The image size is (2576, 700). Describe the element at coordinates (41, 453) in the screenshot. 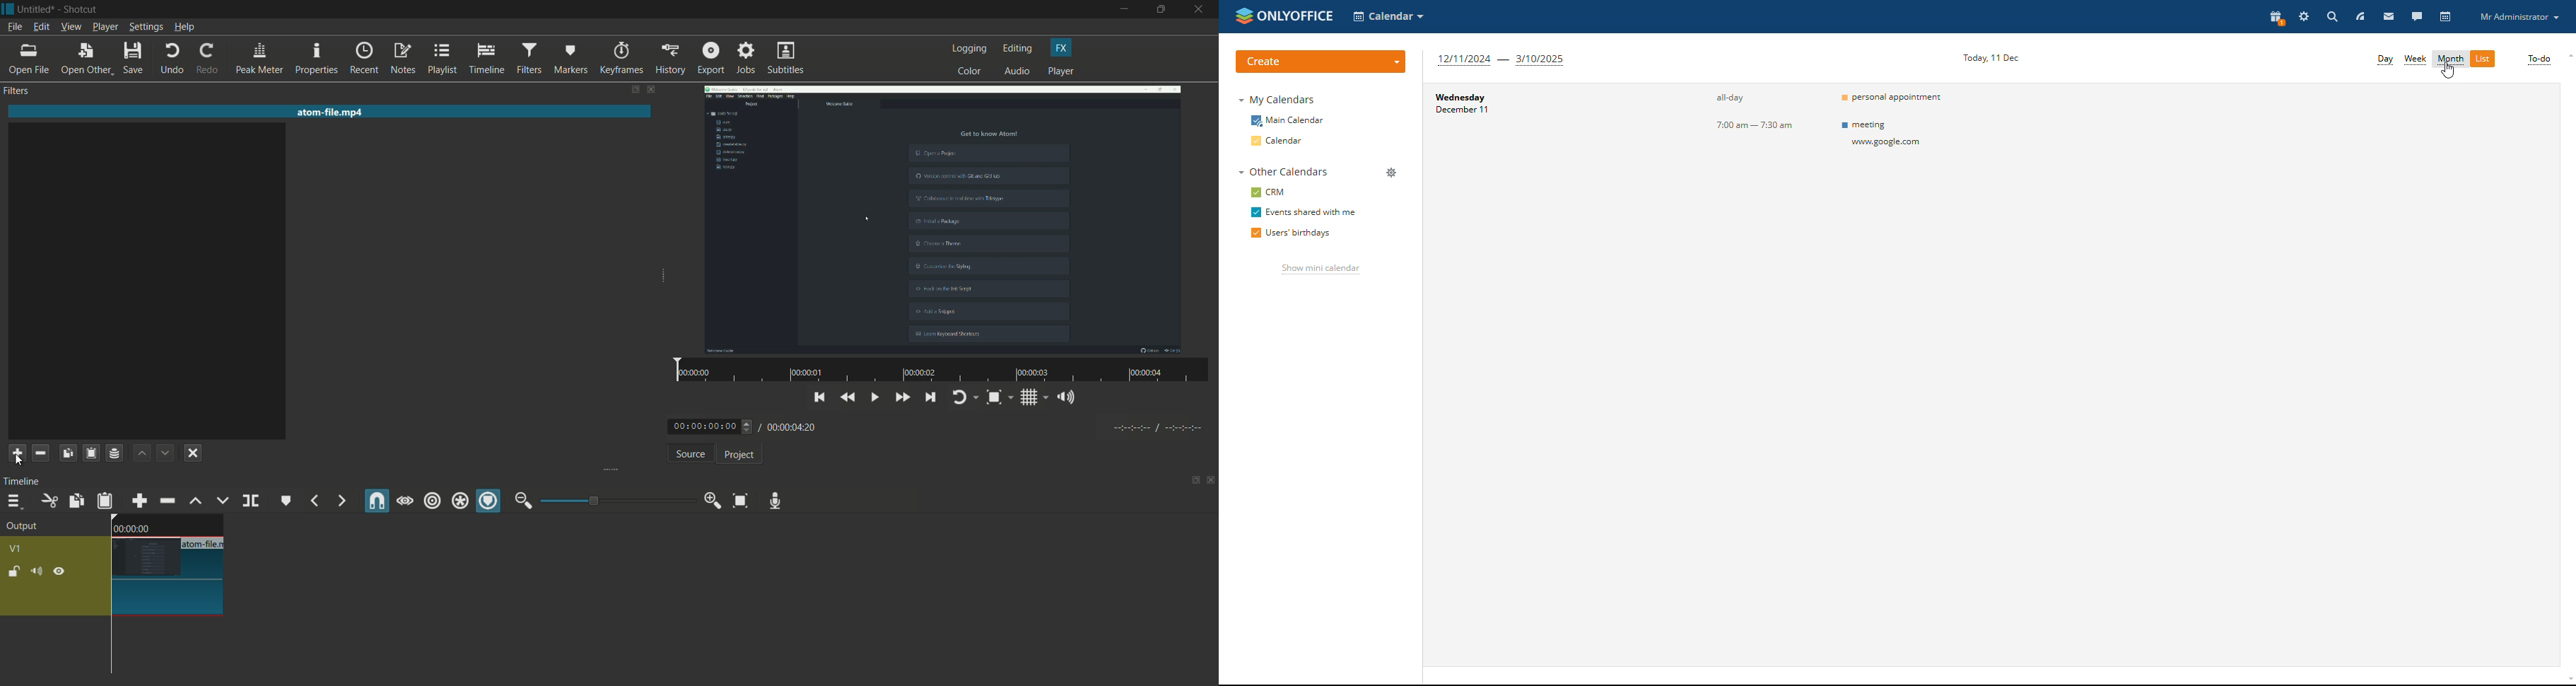

I see `remove selected filter` at that location.